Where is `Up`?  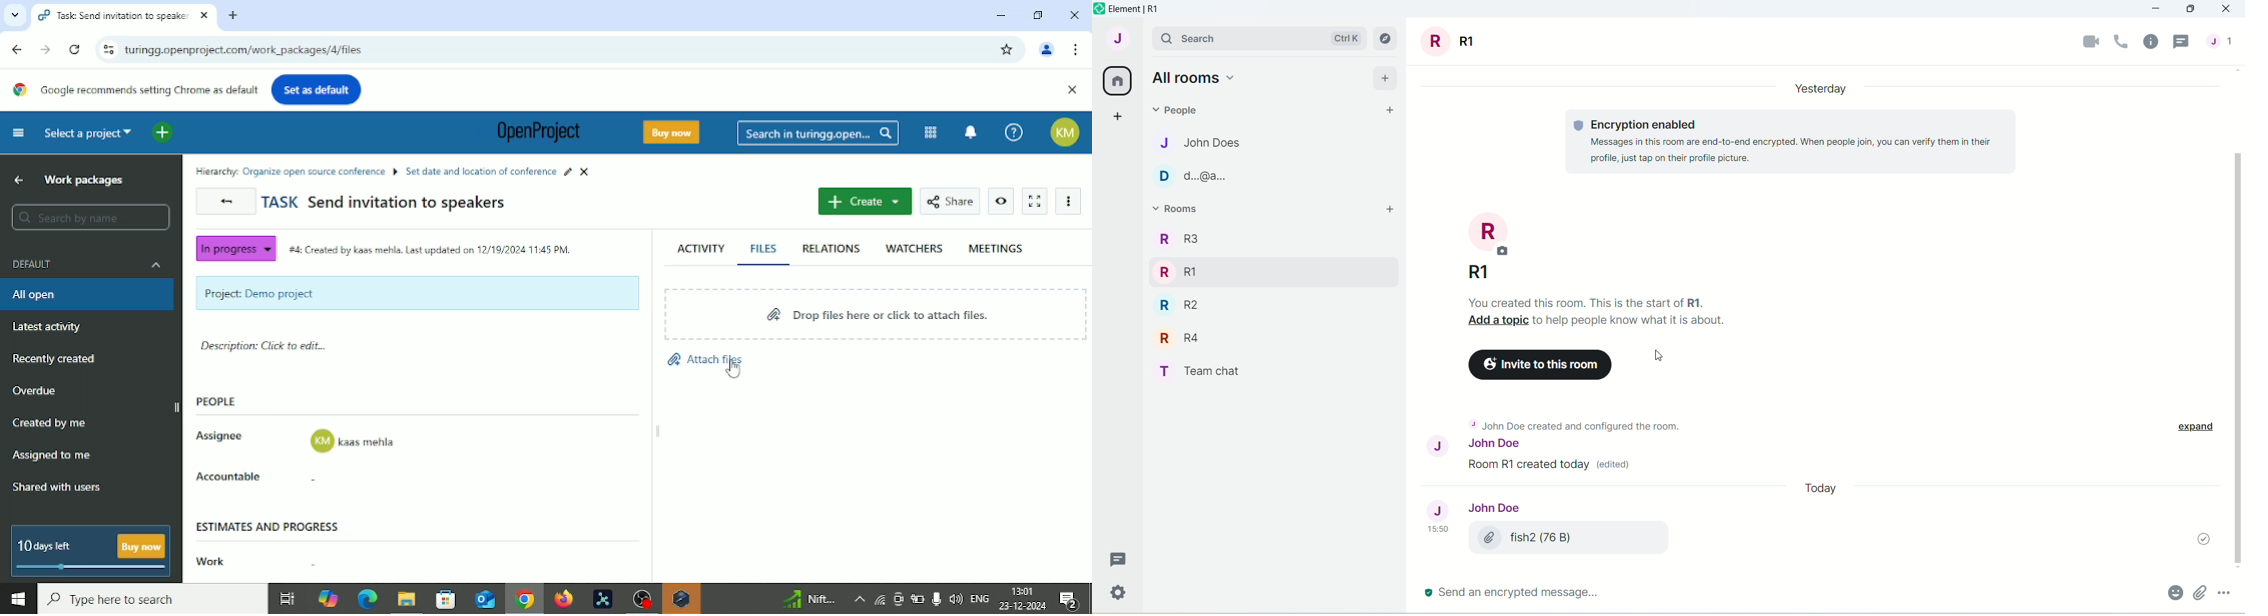
Up is located at coordinates (19, 179).